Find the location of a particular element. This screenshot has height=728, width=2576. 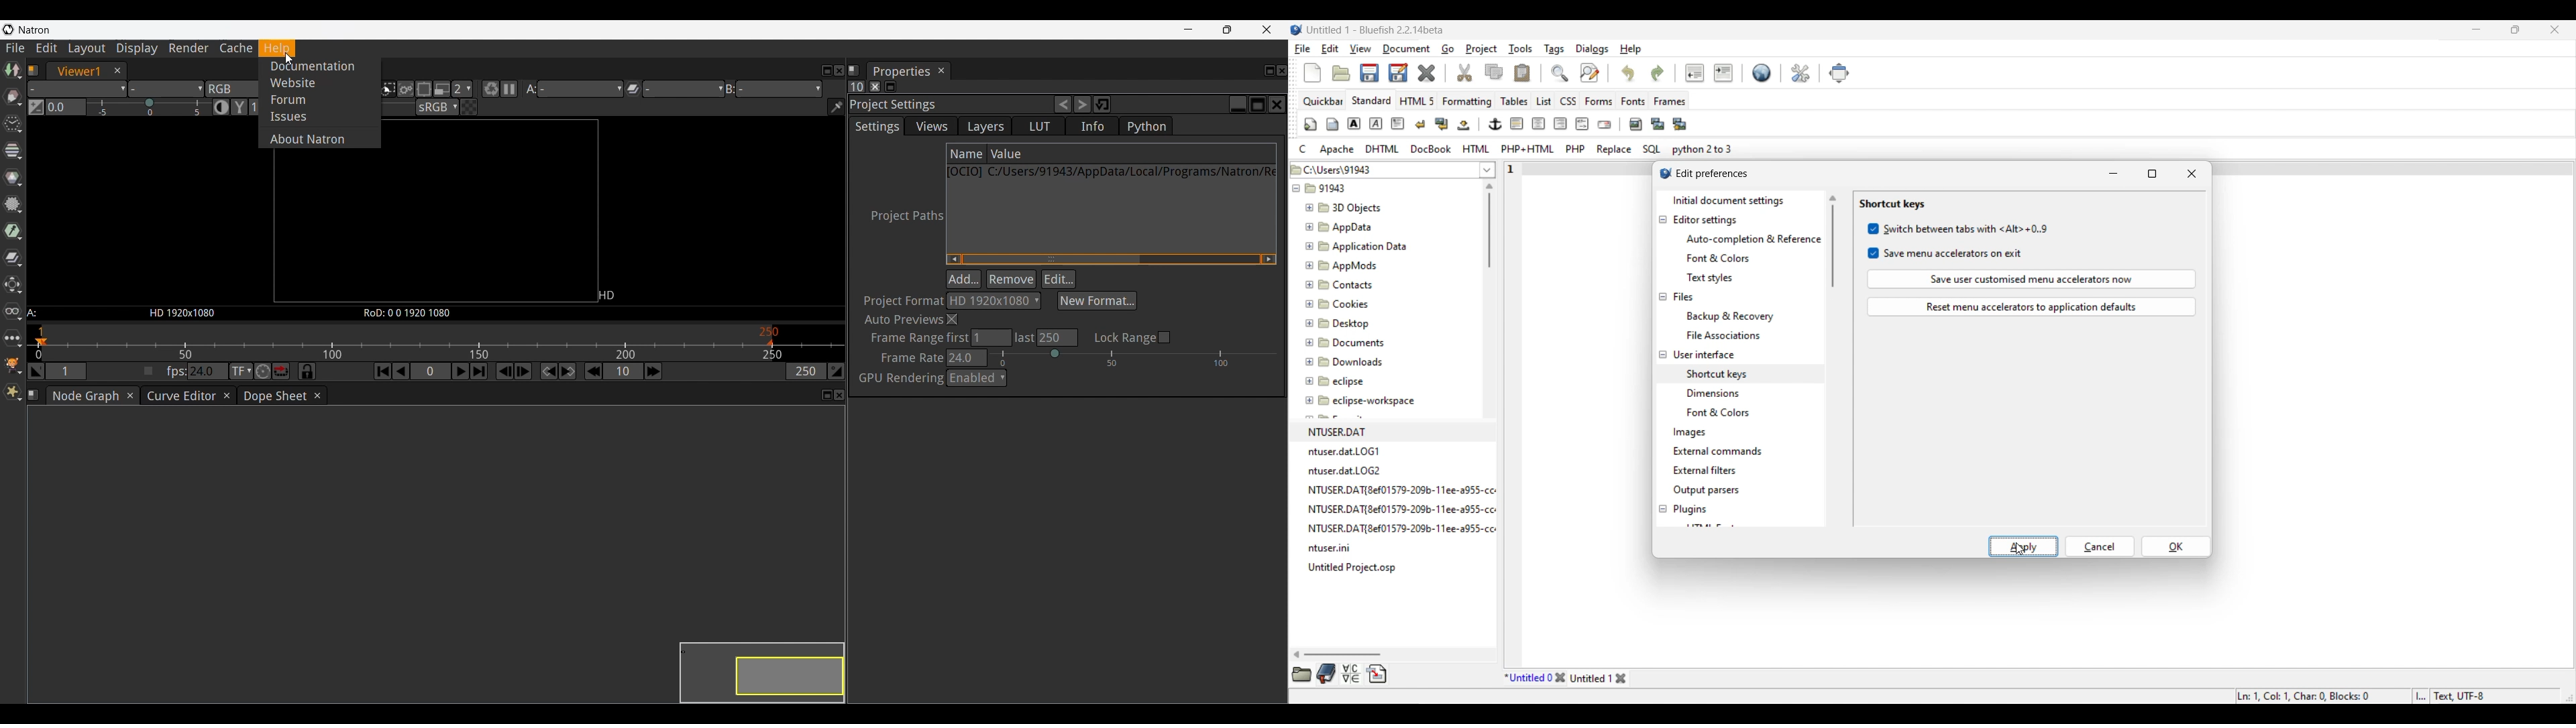

AppMods is located at coordinates (1340, 263).